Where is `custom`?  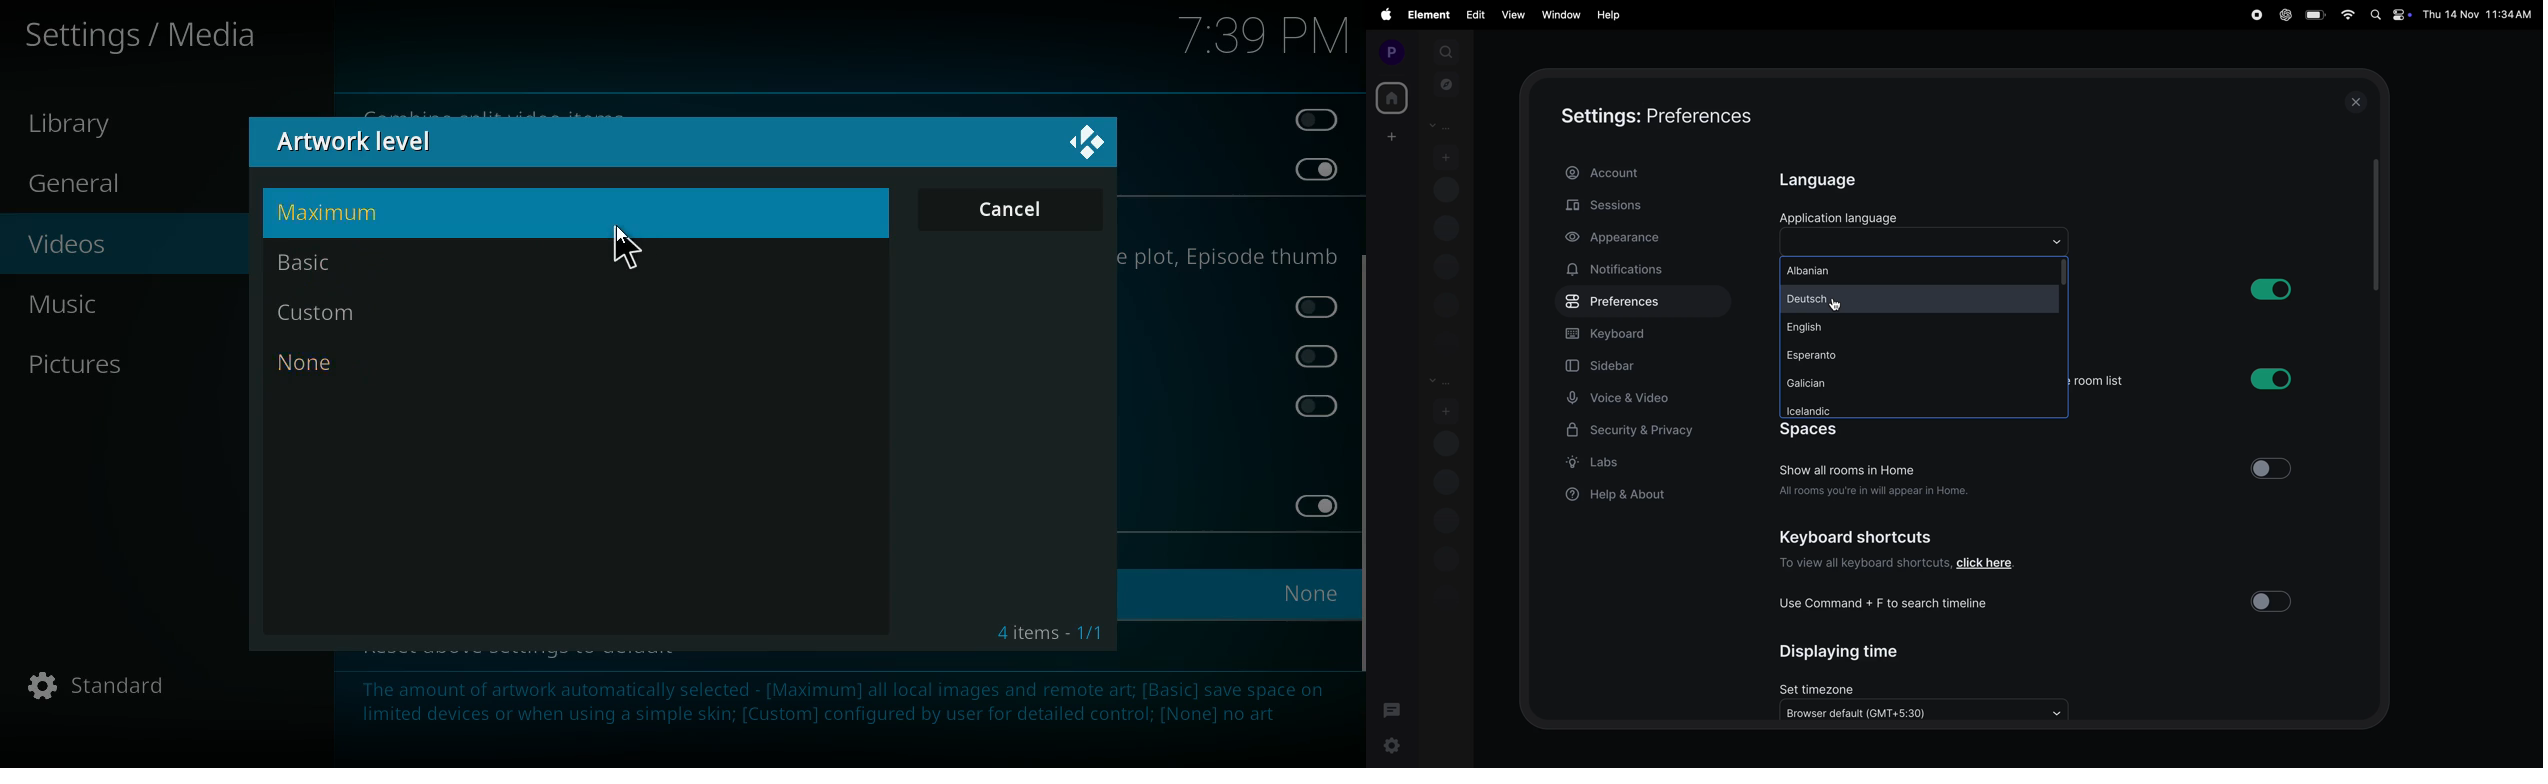
custom is located at coordinates (545, 312).